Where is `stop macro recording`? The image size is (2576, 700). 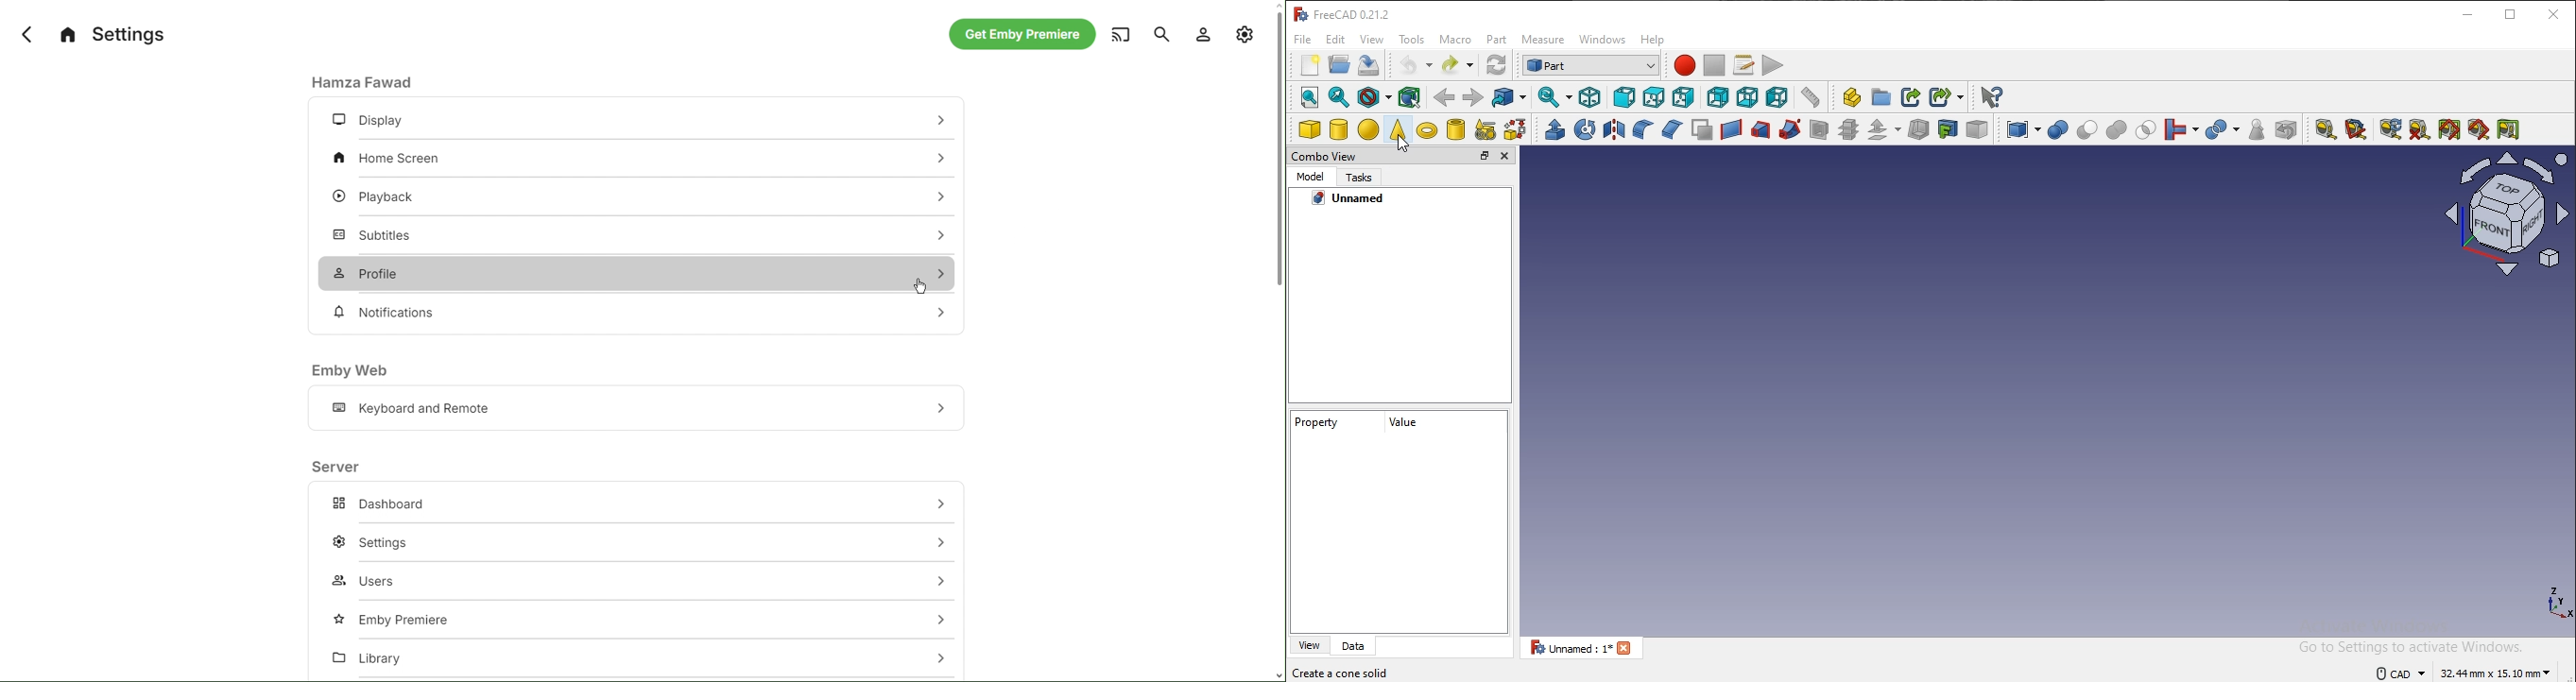
stop macro recording is located at coordinates (1714, 63).